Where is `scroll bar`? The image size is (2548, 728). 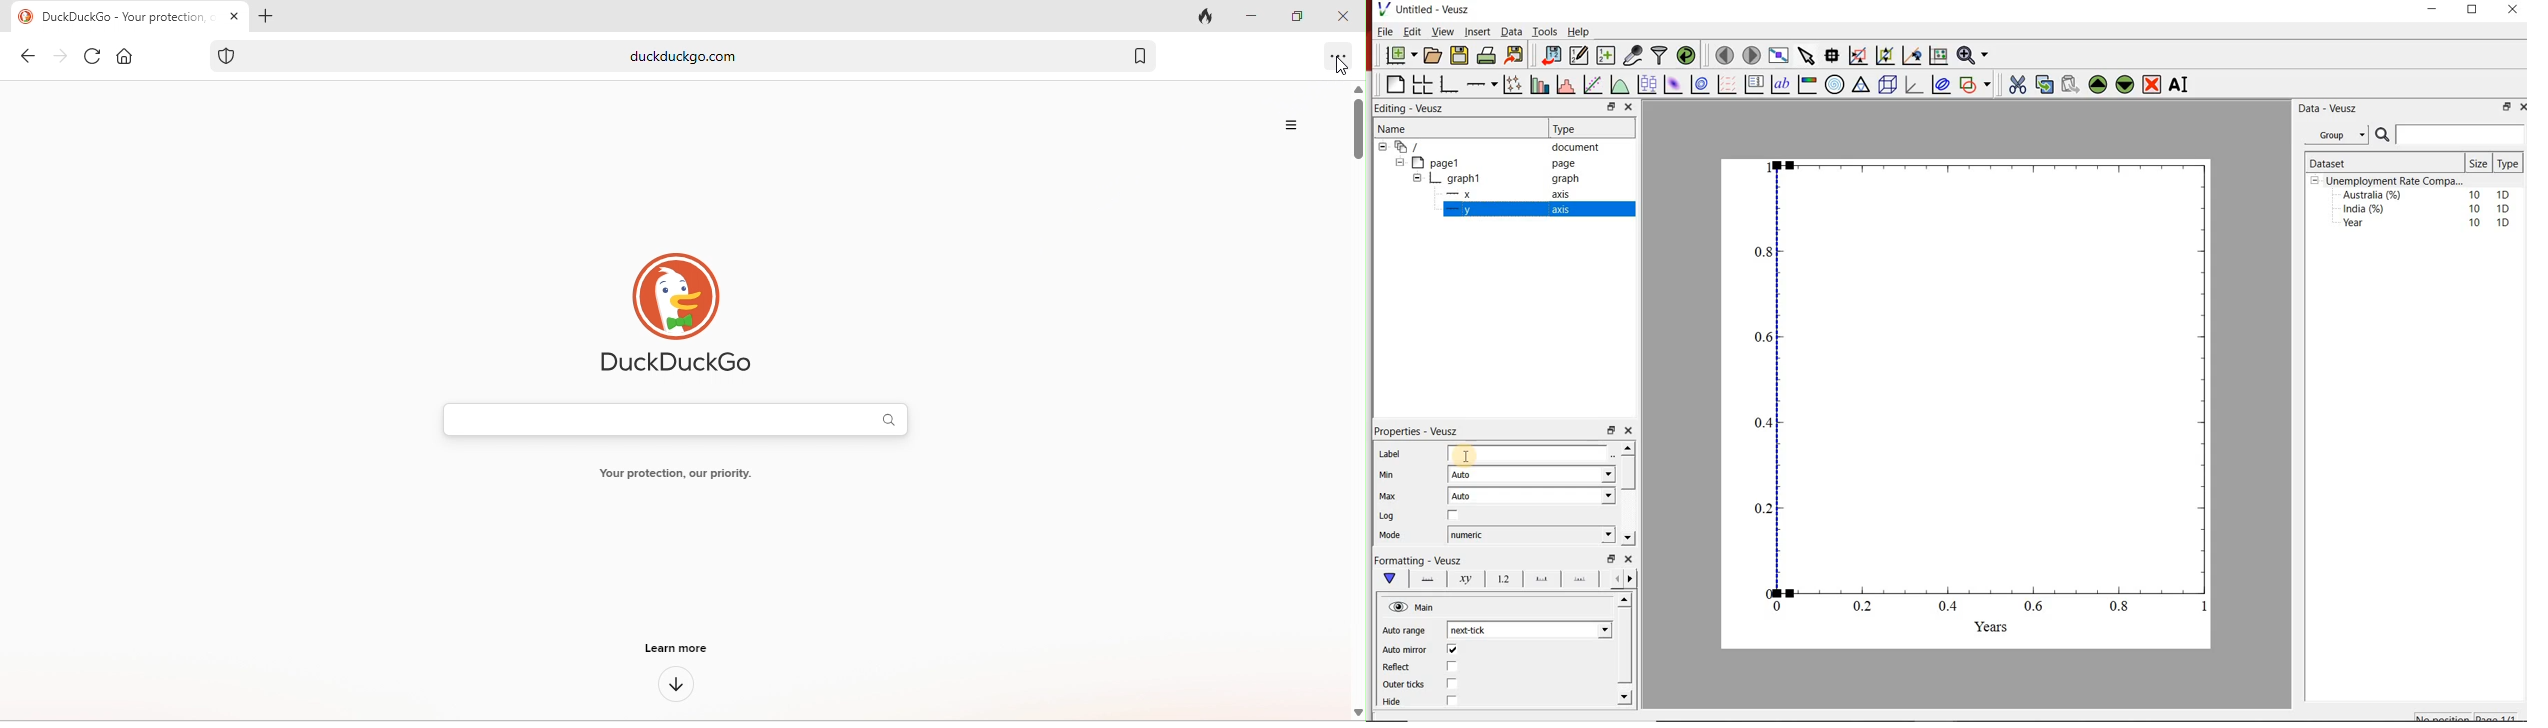 scroll bar is located at coordinates (1625, 645).